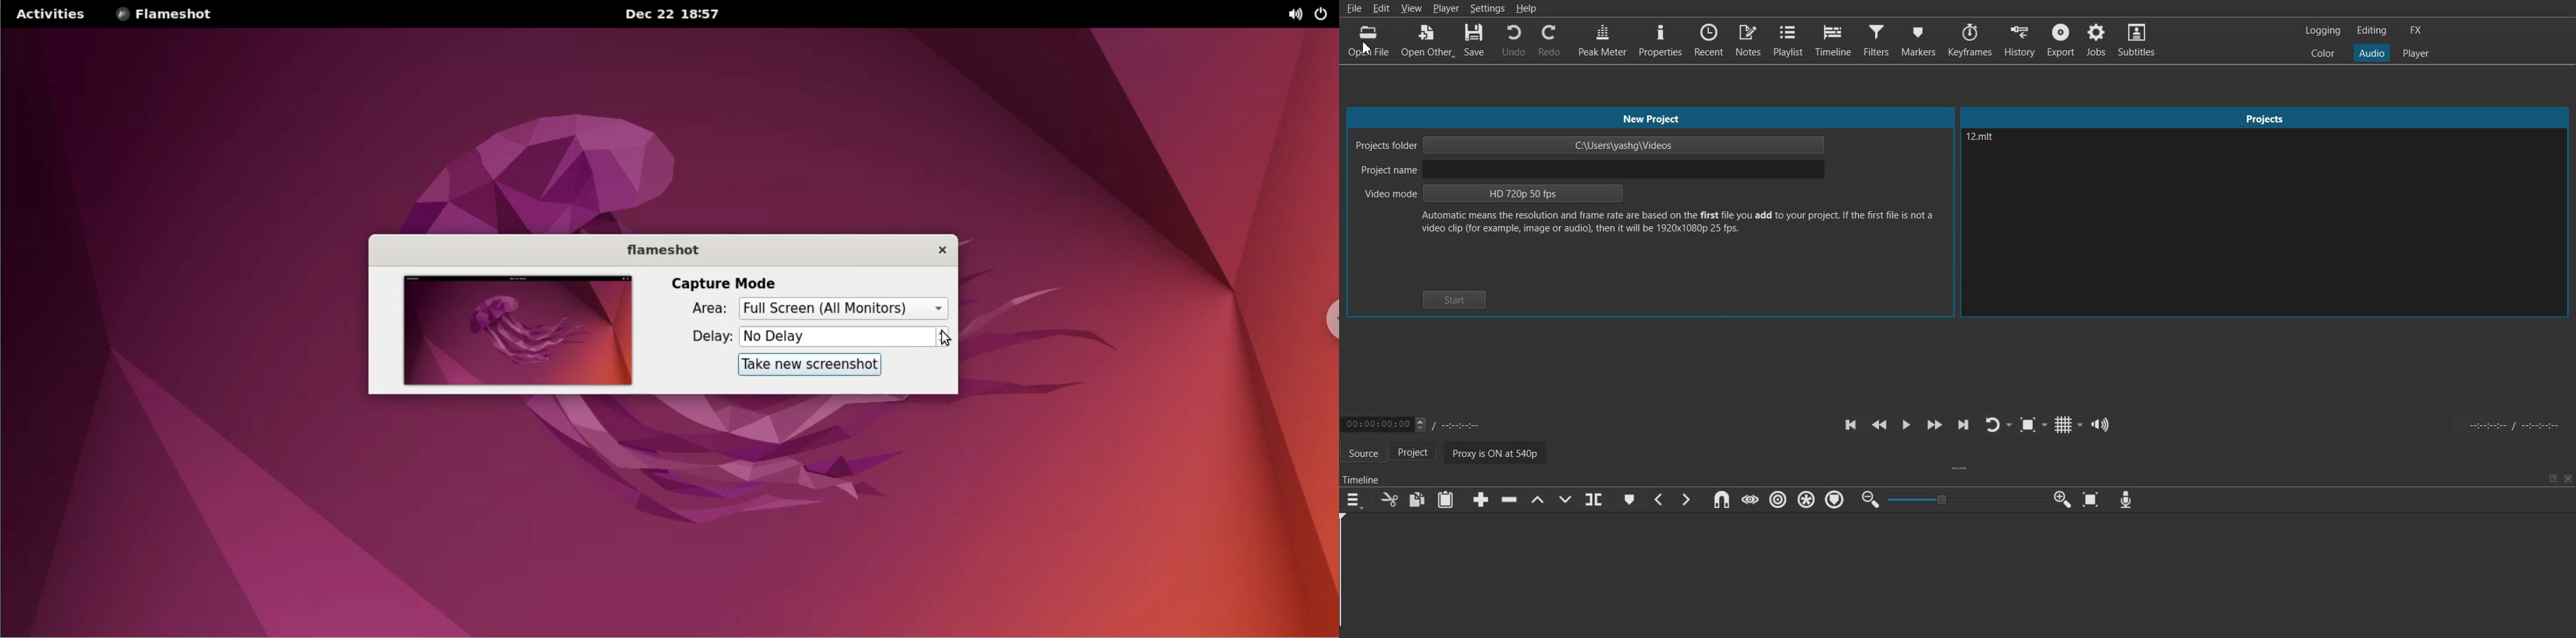 This screenshot has height=644, width=2576. Describe the element at coordinates (1498, 452) in the screenshot. I see `Proxy is ON at 540p` at that location.